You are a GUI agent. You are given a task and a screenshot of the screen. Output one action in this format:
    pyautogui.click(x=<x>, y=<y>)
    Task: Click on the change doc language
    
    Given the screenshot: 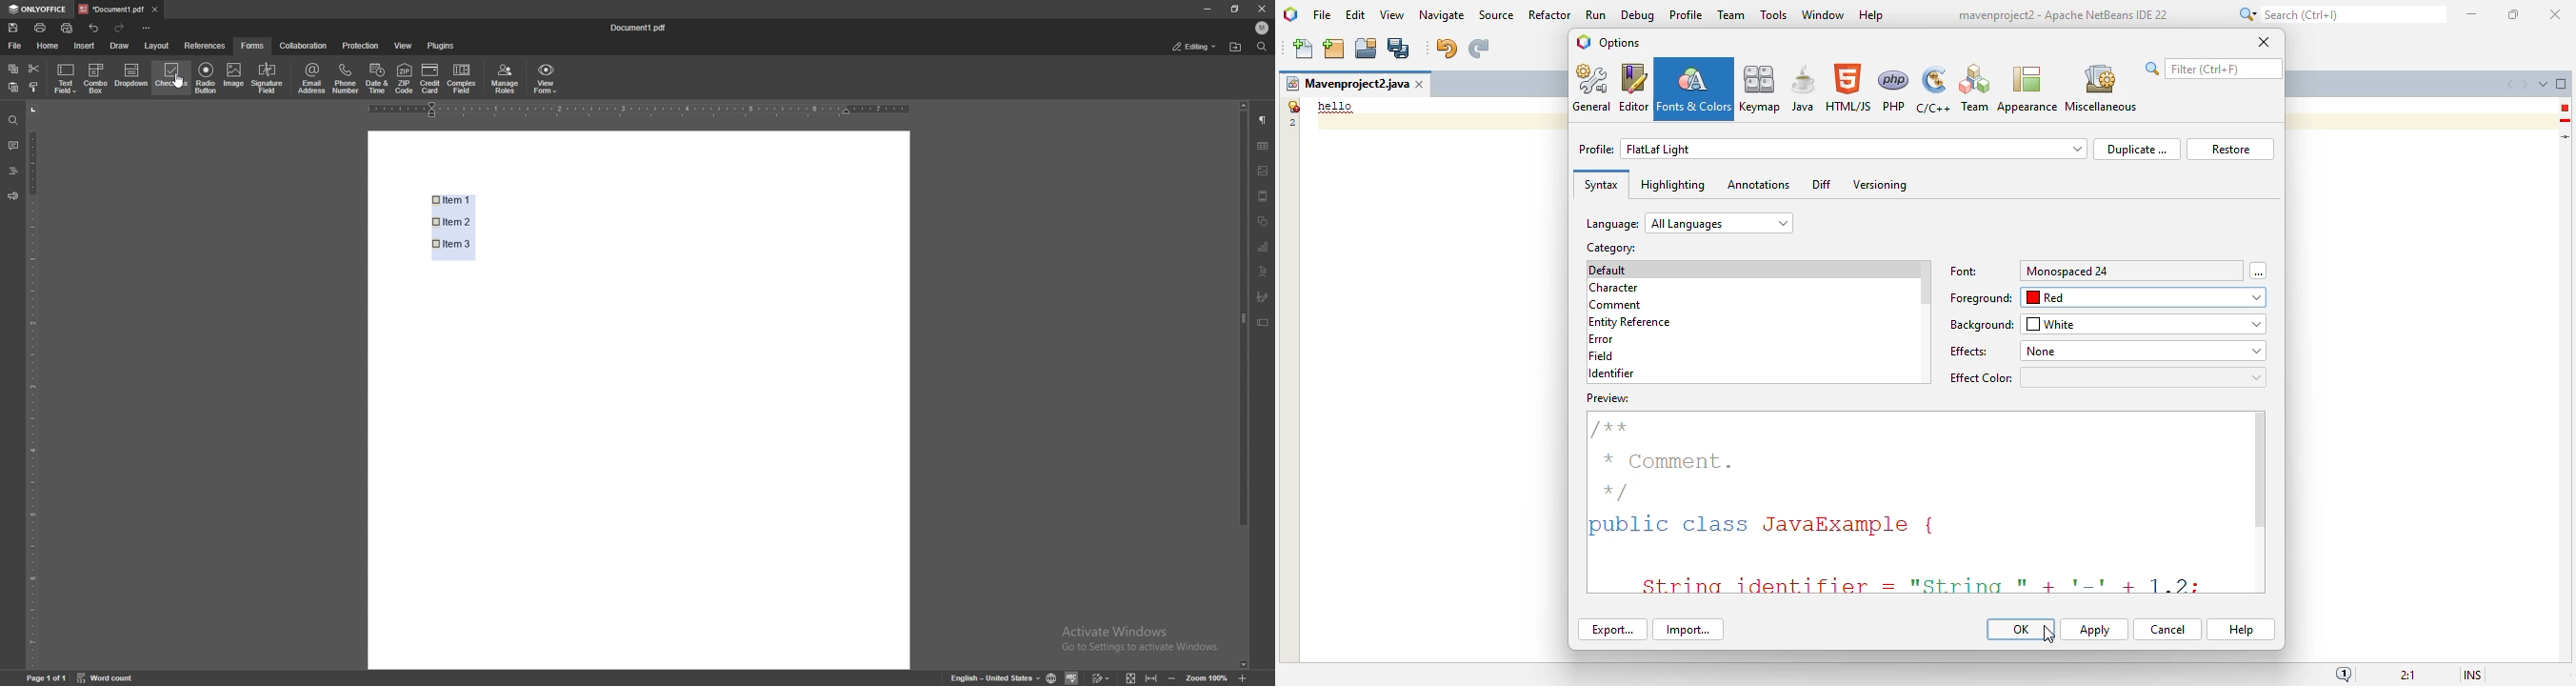 What is the action you would take?
    pyautogui.click(x=1052, y=676)
    